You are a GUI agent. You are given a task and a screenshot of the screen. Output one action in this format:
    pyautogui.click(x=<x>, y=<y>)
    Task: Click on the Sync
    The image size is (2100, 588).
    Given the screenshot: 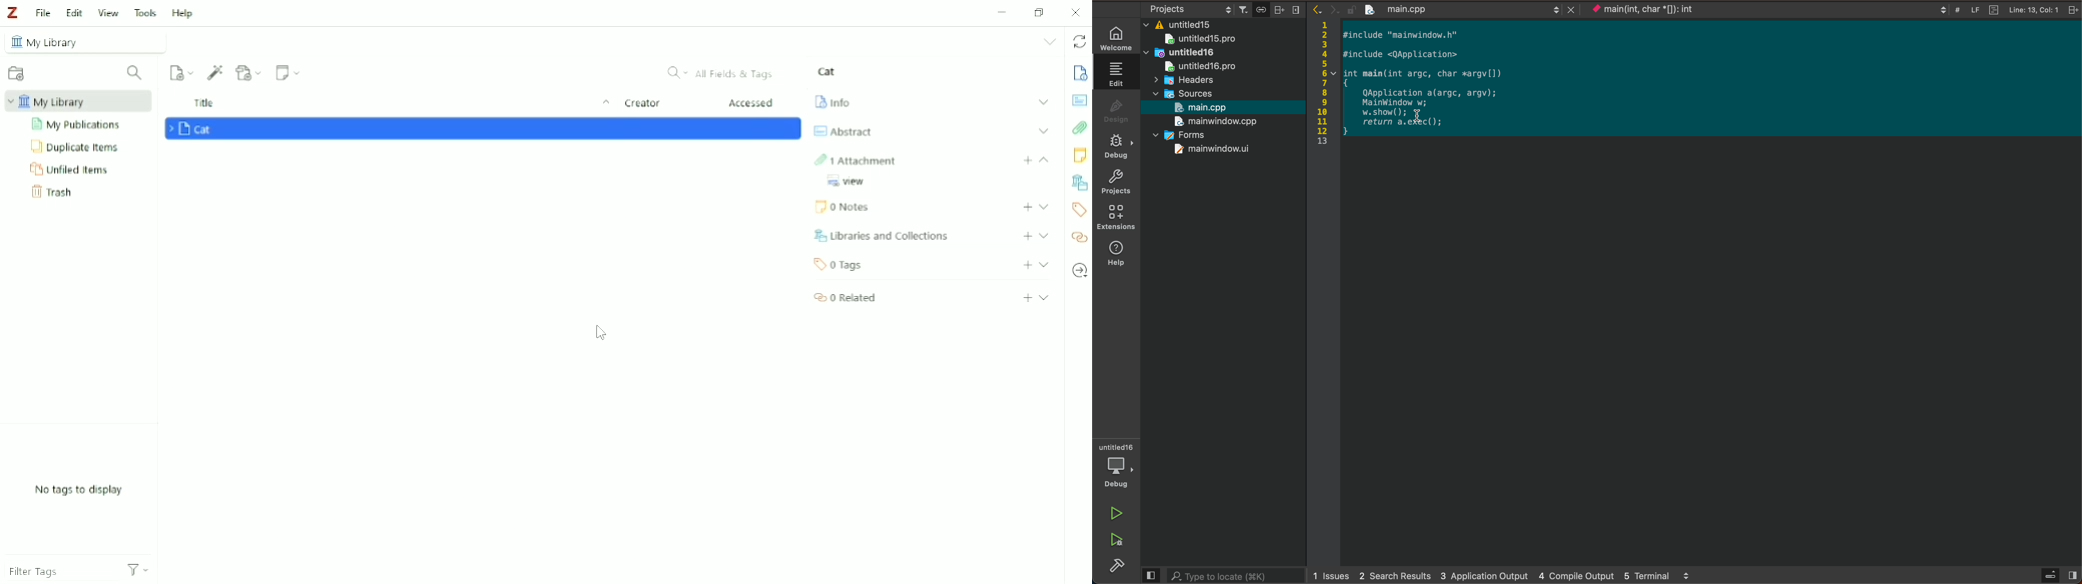 What is the action you would take?
    pyautogui.click(x=1080, y=43)
    